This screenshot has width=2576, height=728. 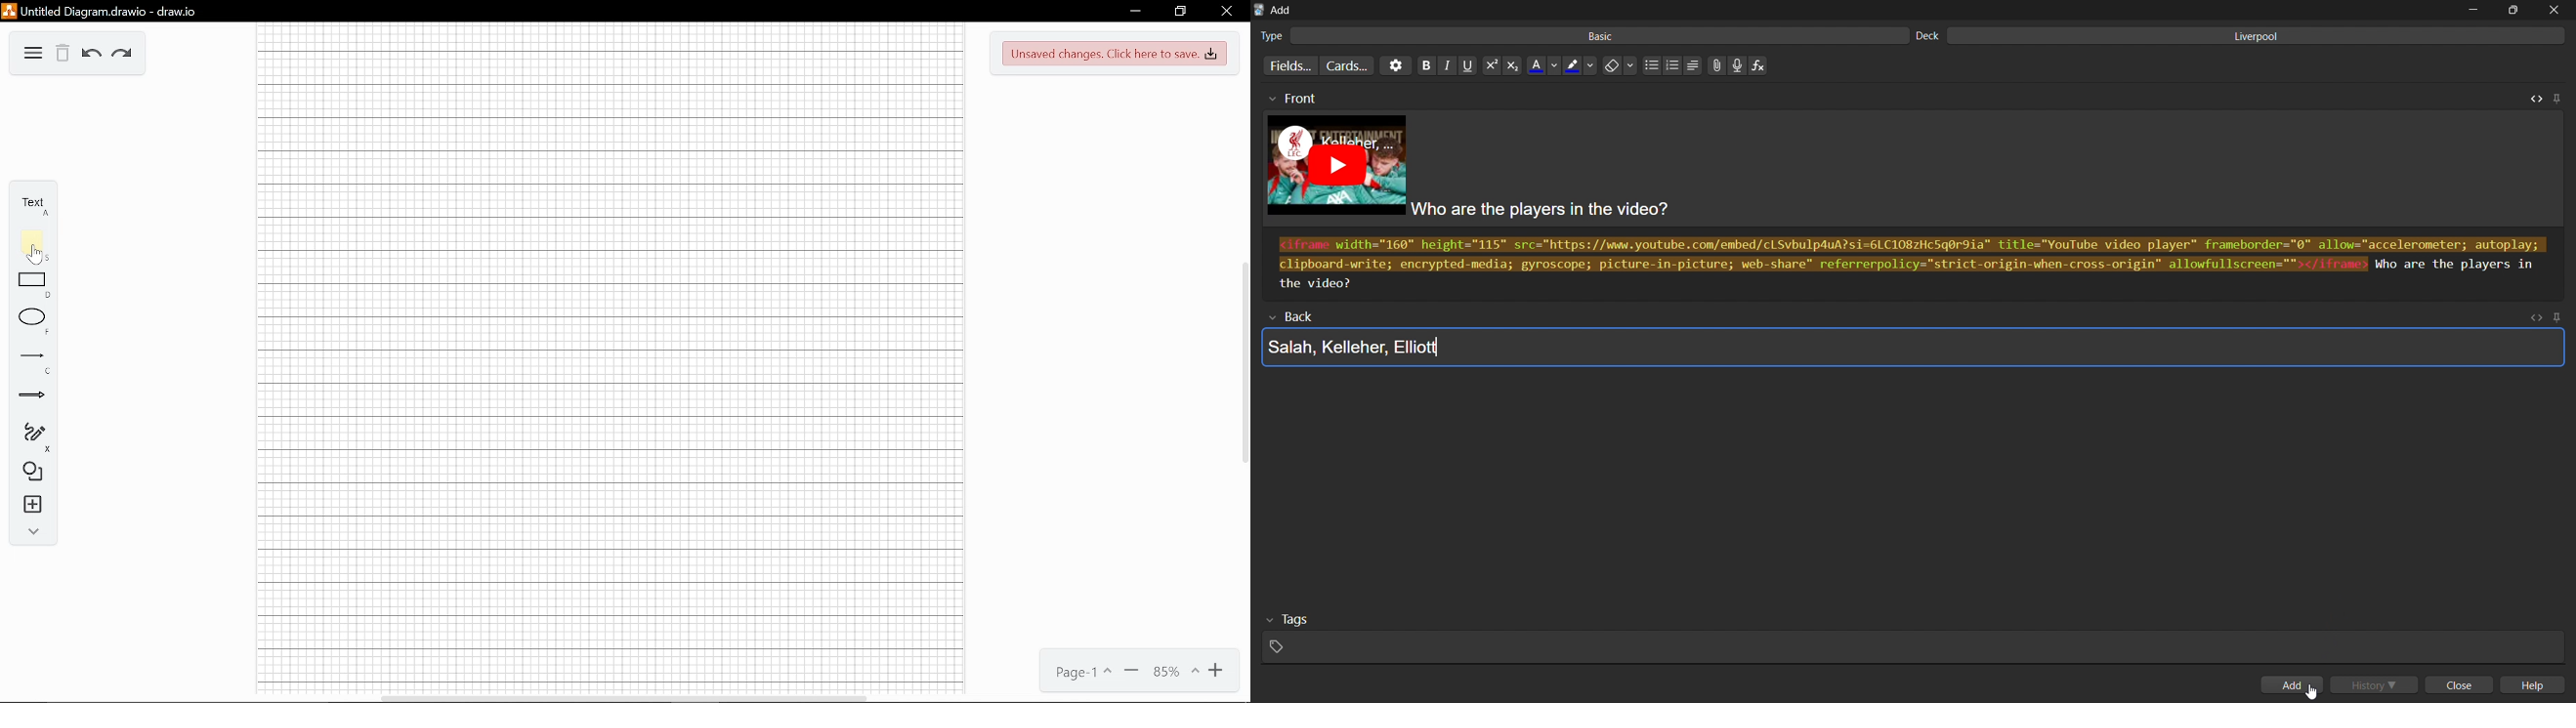 What do you see at coordinates (2473, 10) in the screenshot?
I see `minimize` at bounding box center [2473, 10].